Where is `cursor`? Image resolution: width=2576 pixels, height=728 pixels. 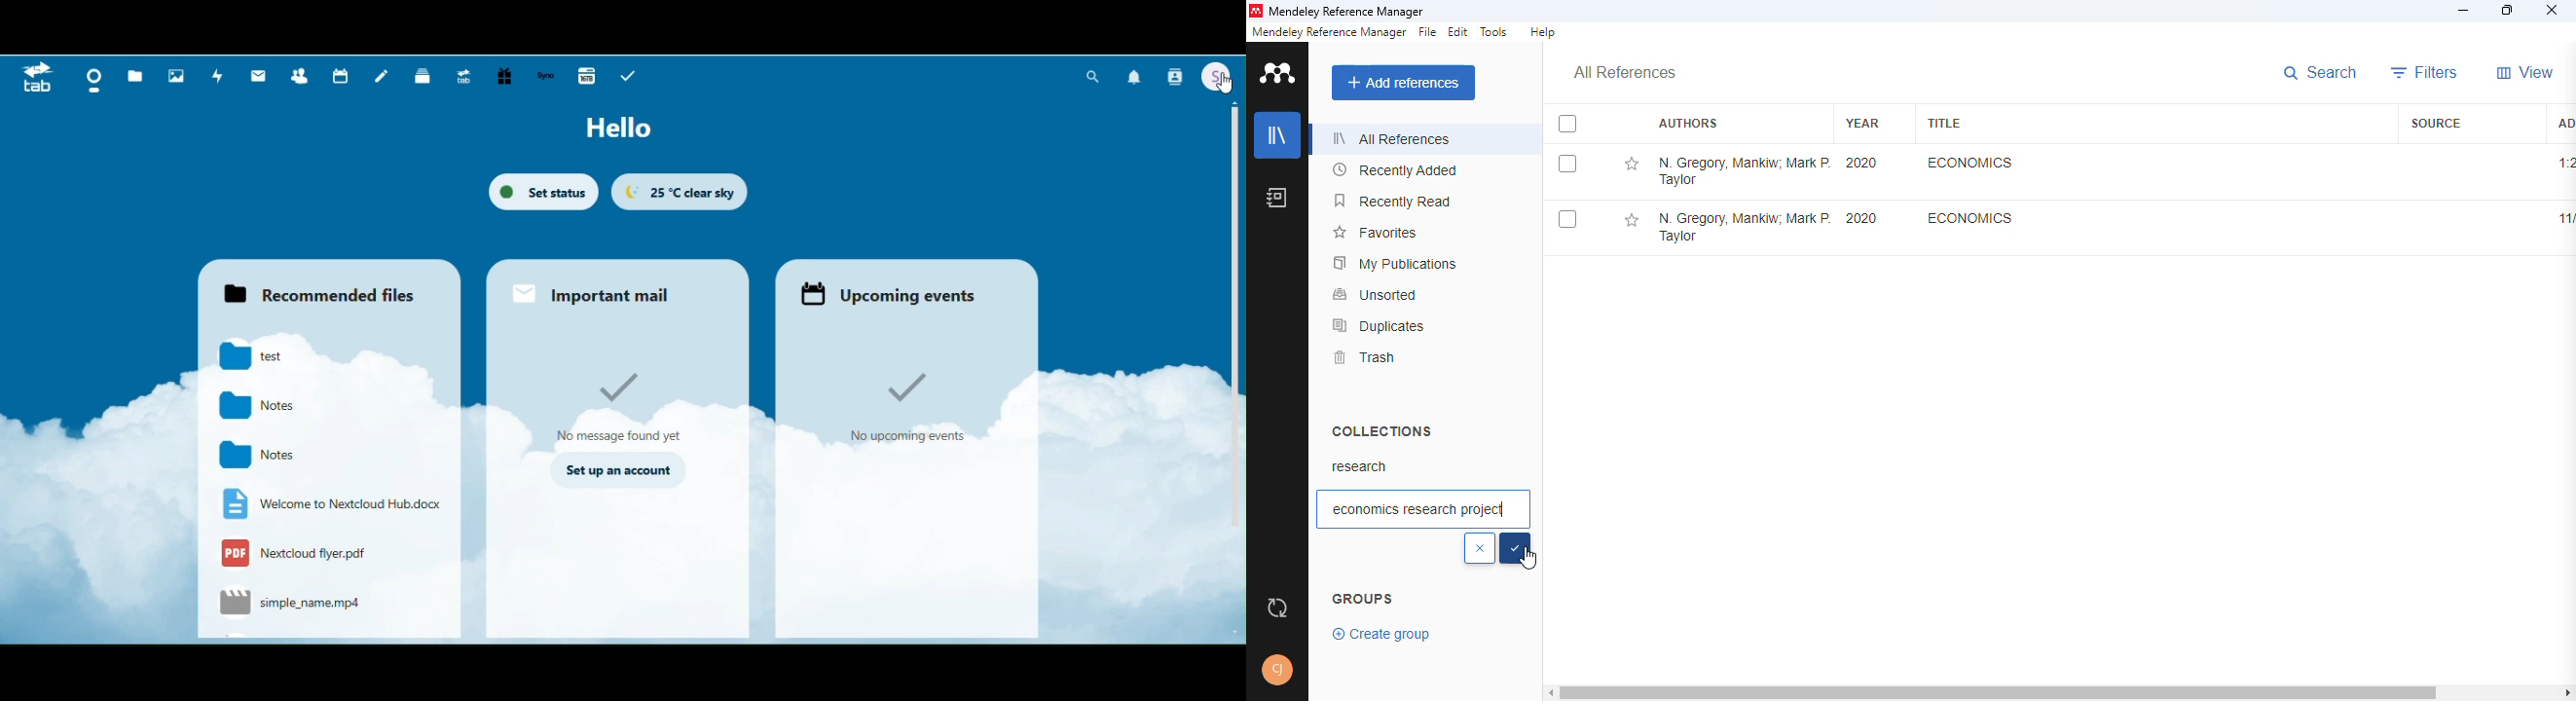 cursor is located at coordinates (1529, 559).